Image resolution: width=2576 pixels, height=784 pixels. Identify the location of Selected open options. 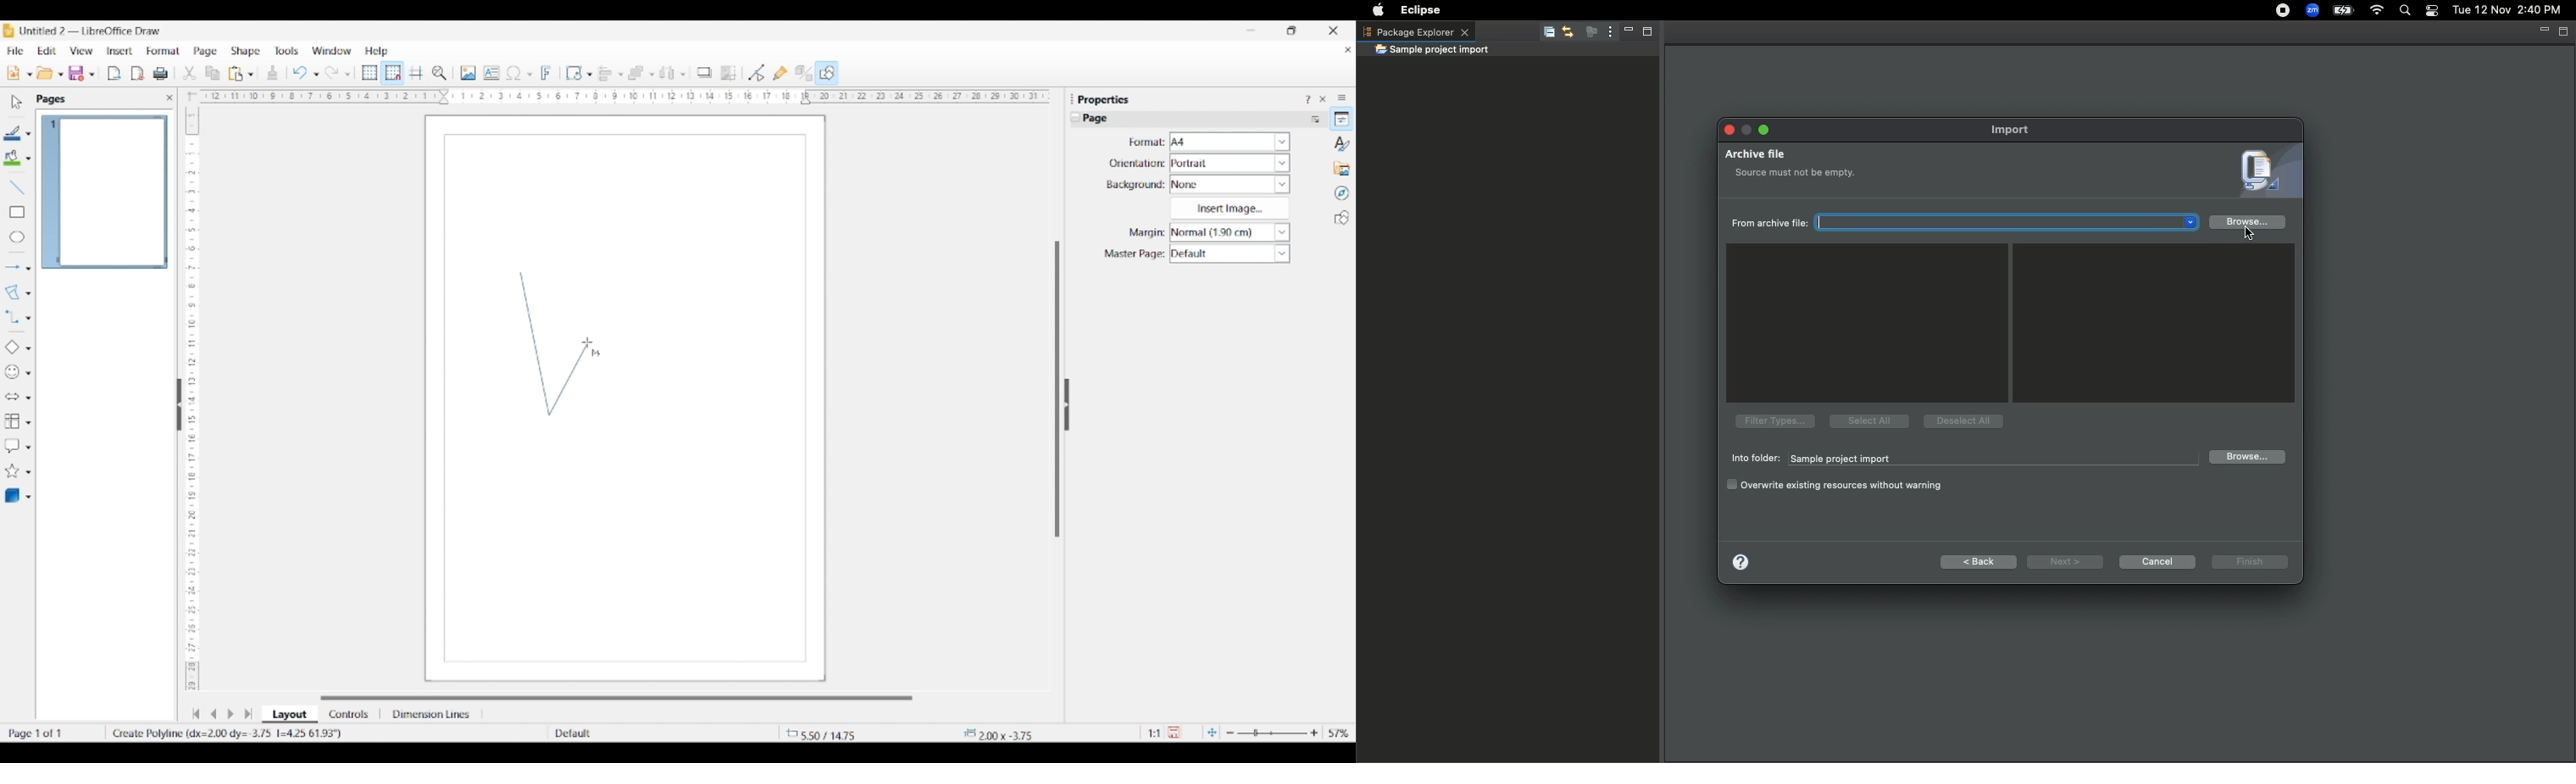
(45, 73).